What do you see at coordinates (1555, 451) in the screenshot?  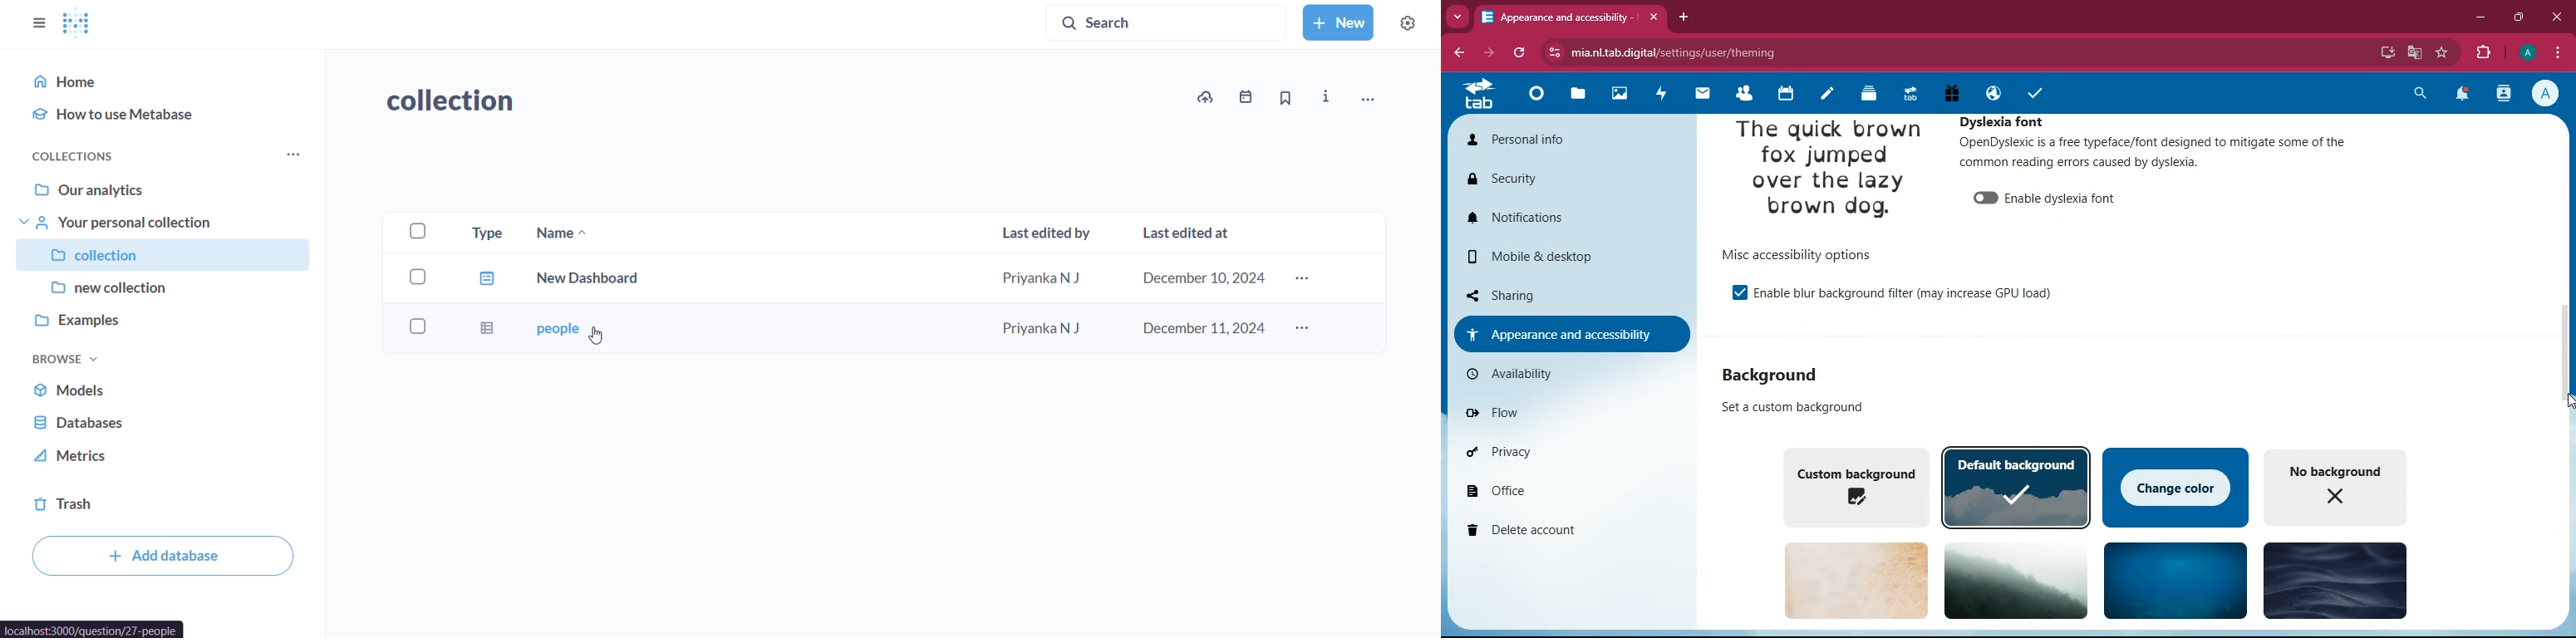 I see `privacy` at bounding box center [1555, 451].